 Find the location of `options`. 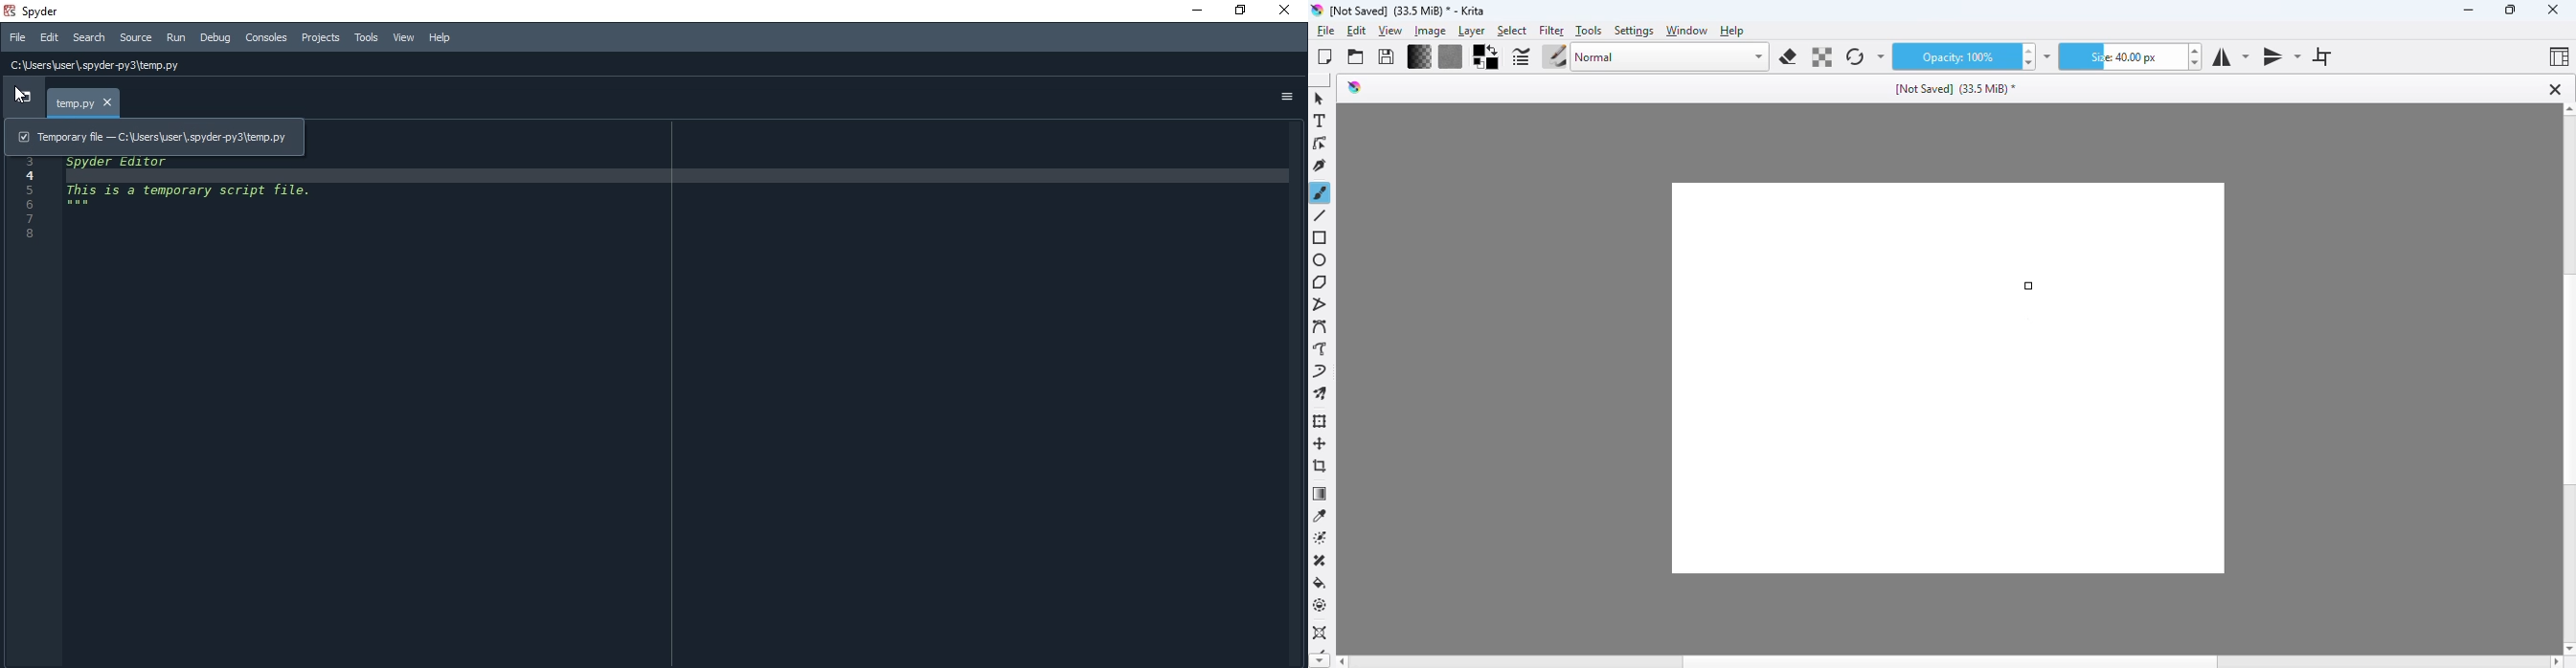

options is located at coordinates (1283, 98).